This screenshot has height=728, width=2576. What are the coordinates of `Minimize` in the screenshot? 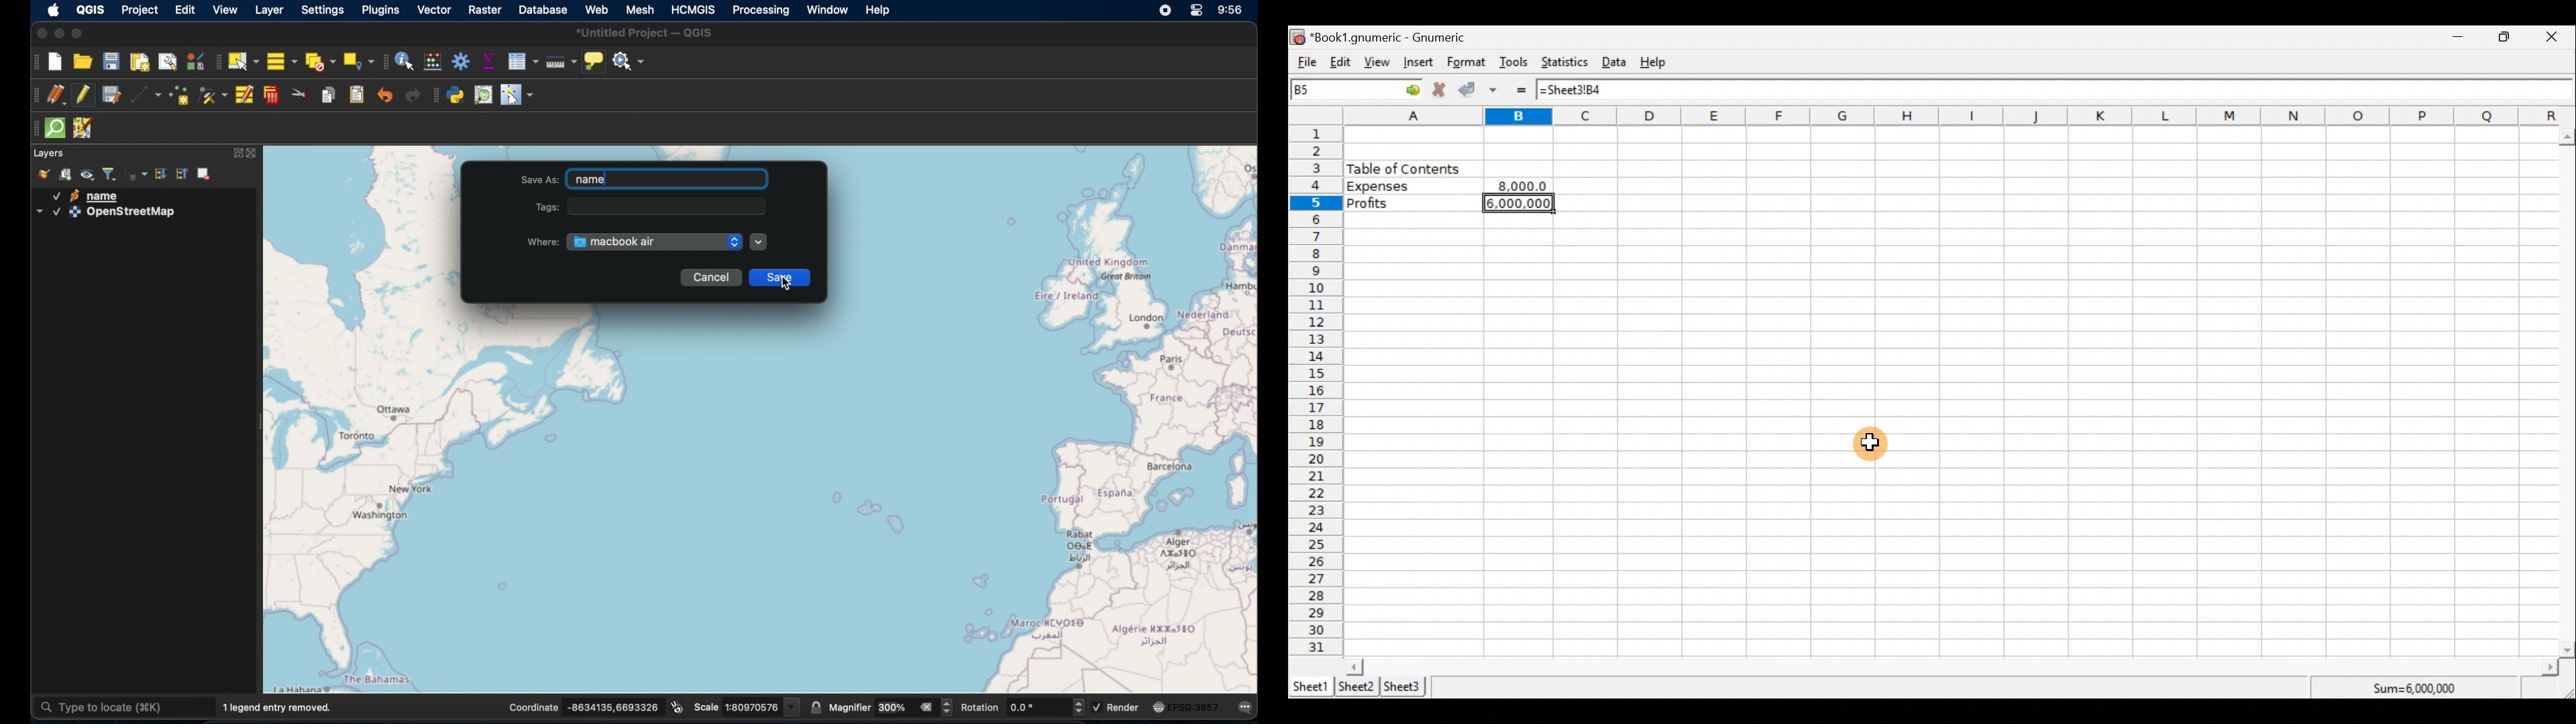 It's located at (2459, 38).